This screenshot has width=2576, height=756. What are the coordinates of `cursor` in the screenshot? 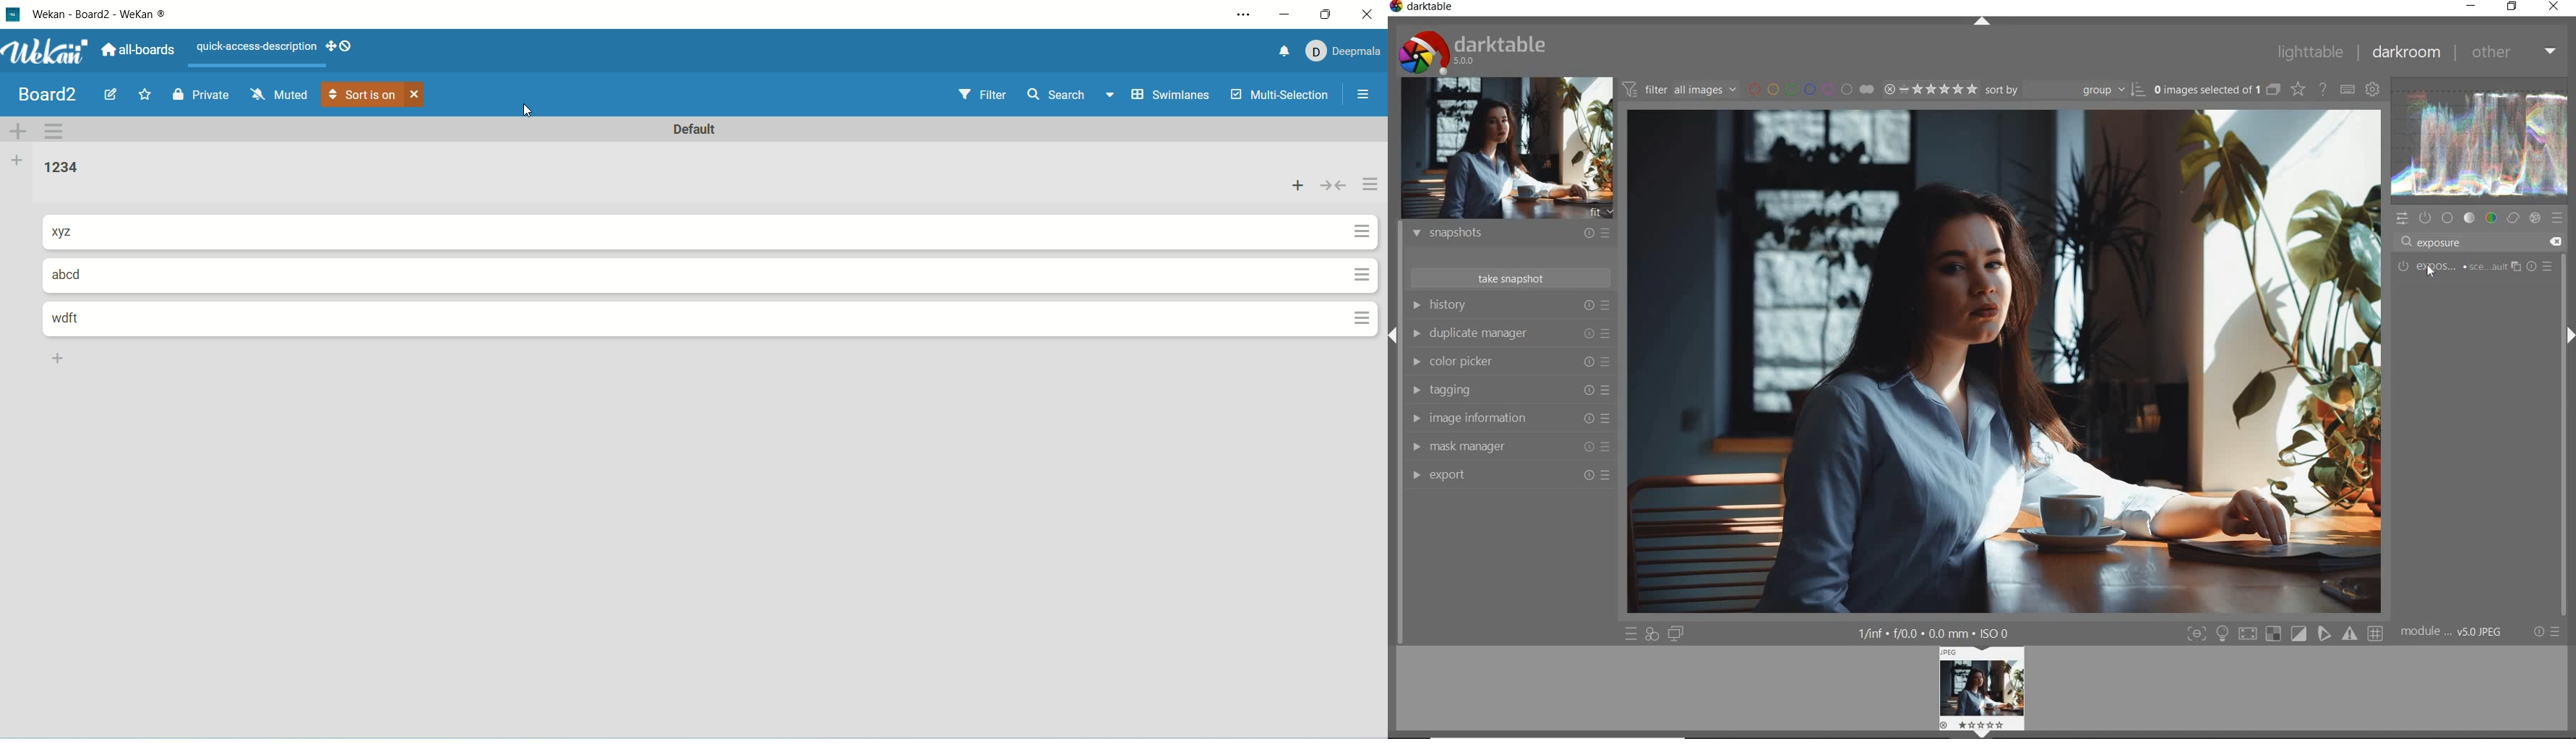 It's located at (533, 114).